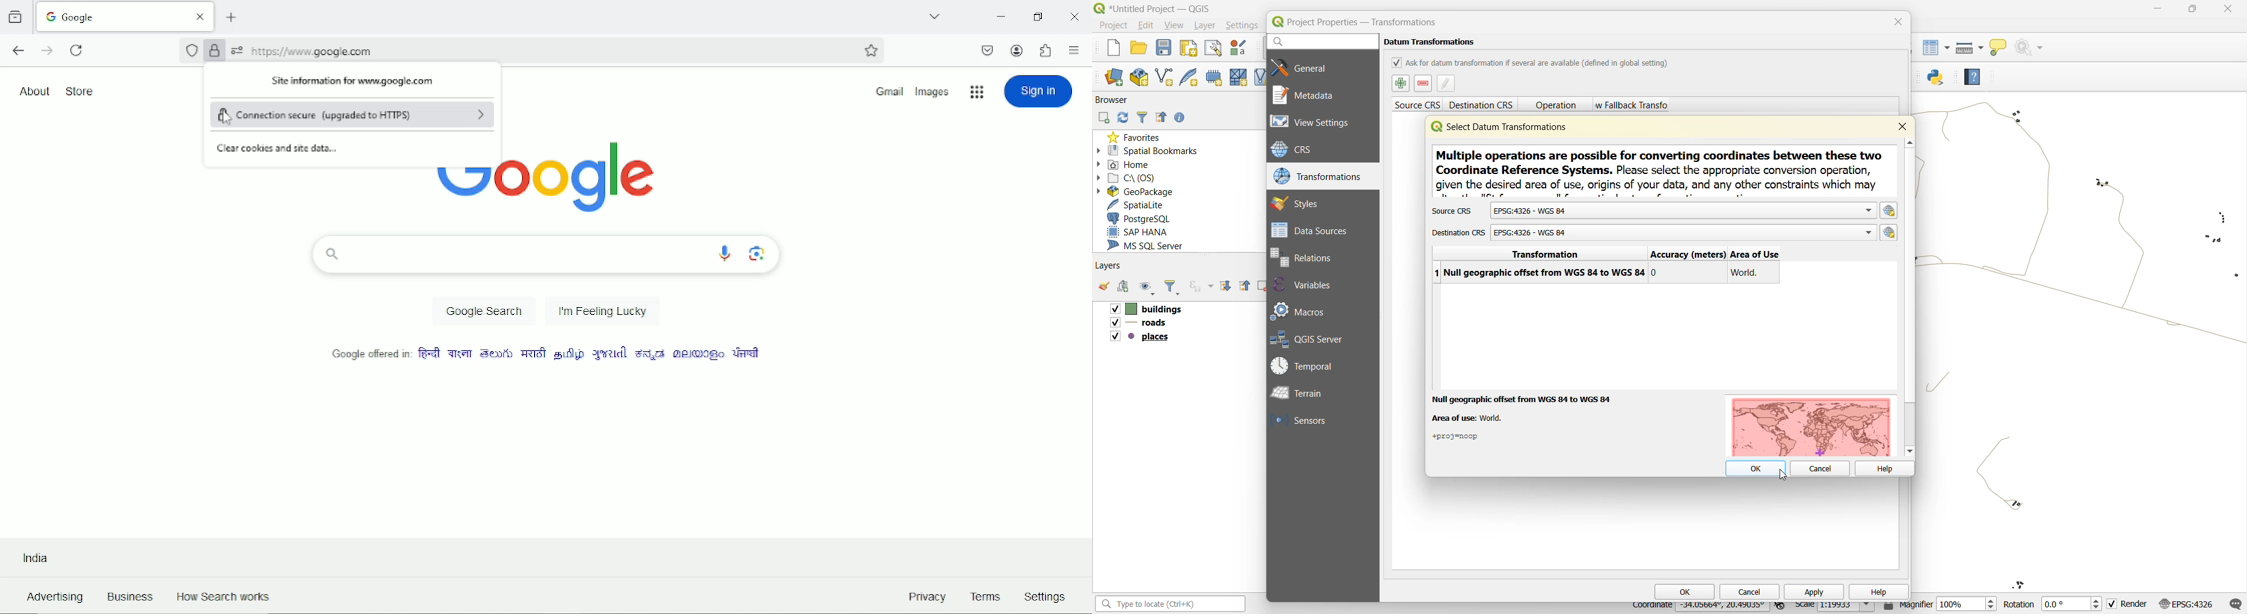 This screenshot has width=2268, height=616. What do you see at coordinates (18, 15) in the screenshot?
I see `View recent browsing` at bounding box center [18, 15].